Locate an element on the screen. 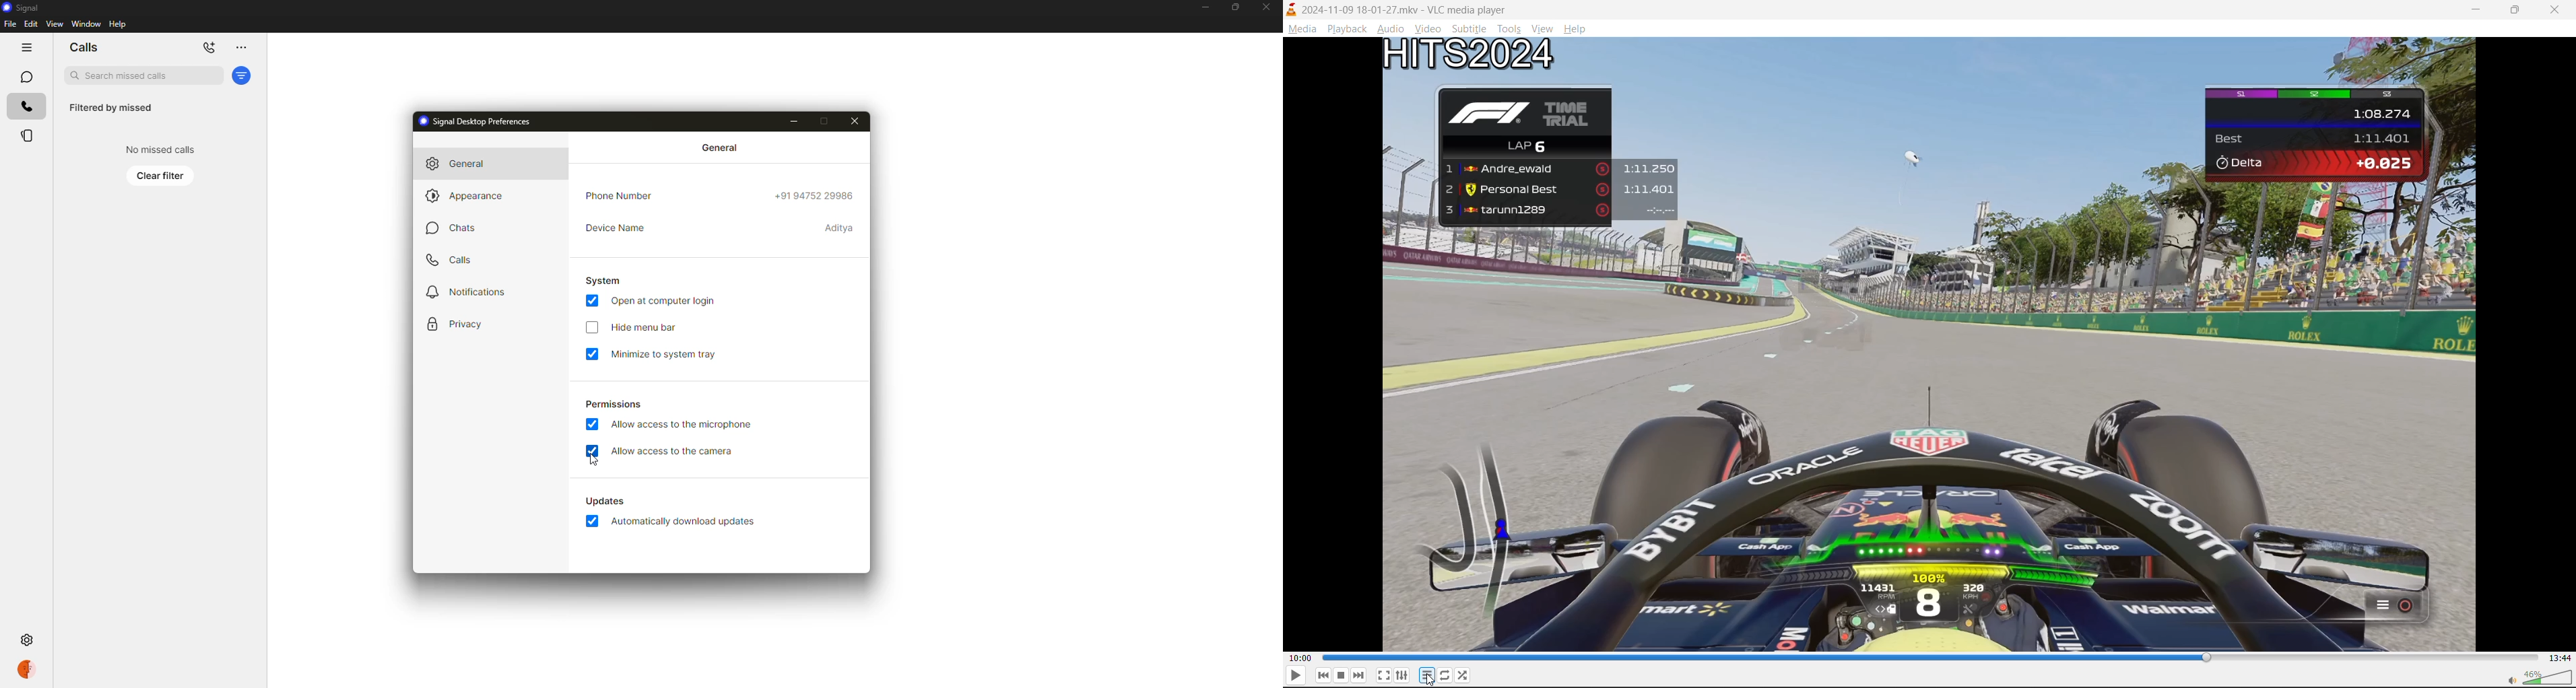  general is located at coordinates (464, 164).